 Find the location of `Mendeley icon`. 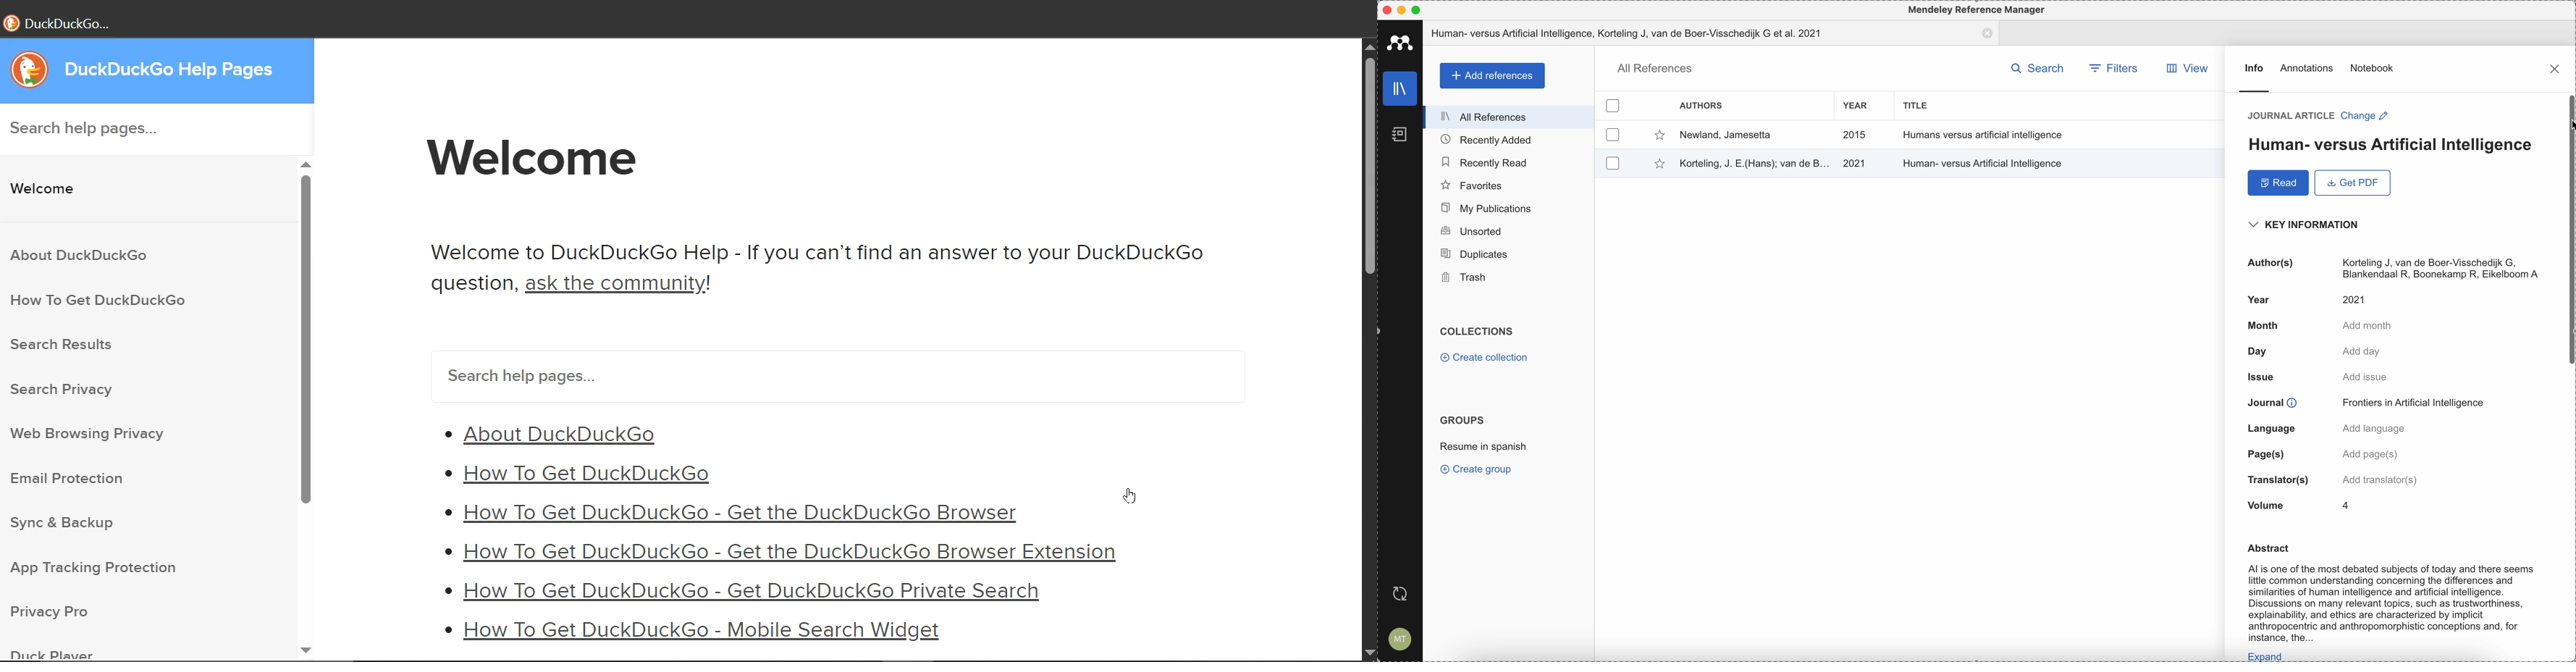

Mendeley icon is located at coordinates (1400, 42).